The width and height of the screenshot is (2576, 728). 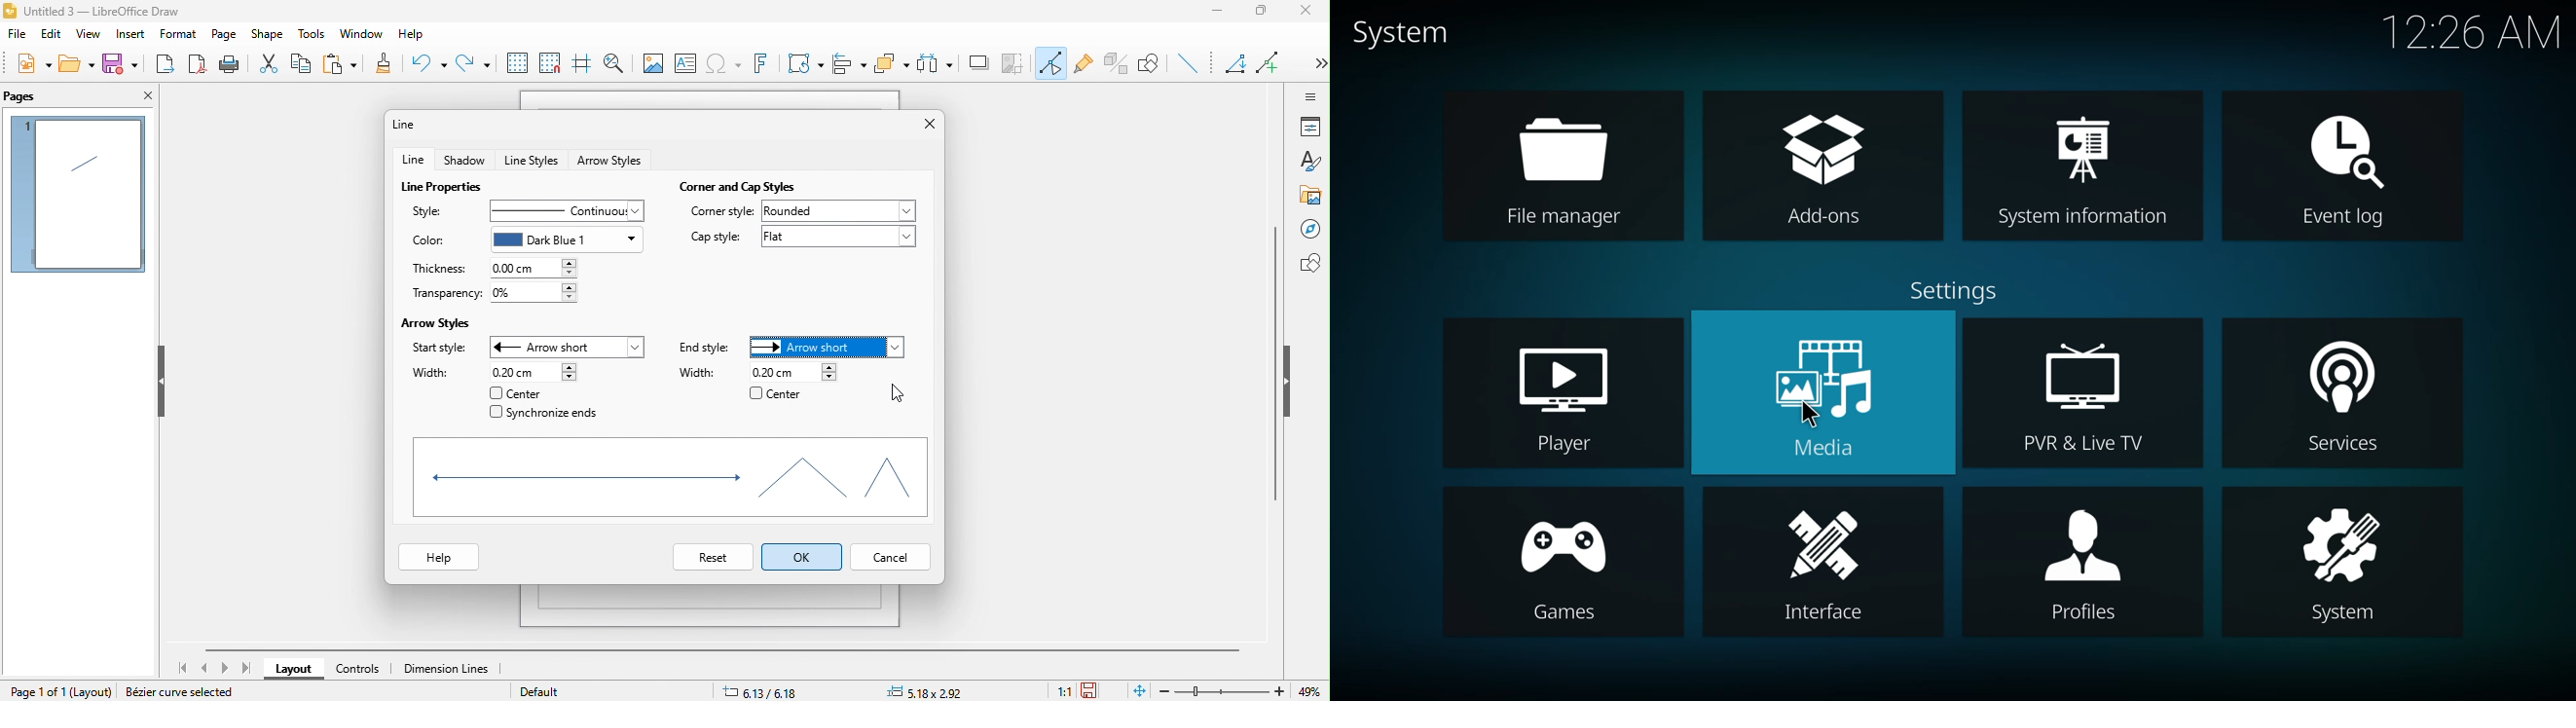 What do you see at coordinates (805, 63) in the screenshot?
I see `transformation` at bounding box center [805, 63].